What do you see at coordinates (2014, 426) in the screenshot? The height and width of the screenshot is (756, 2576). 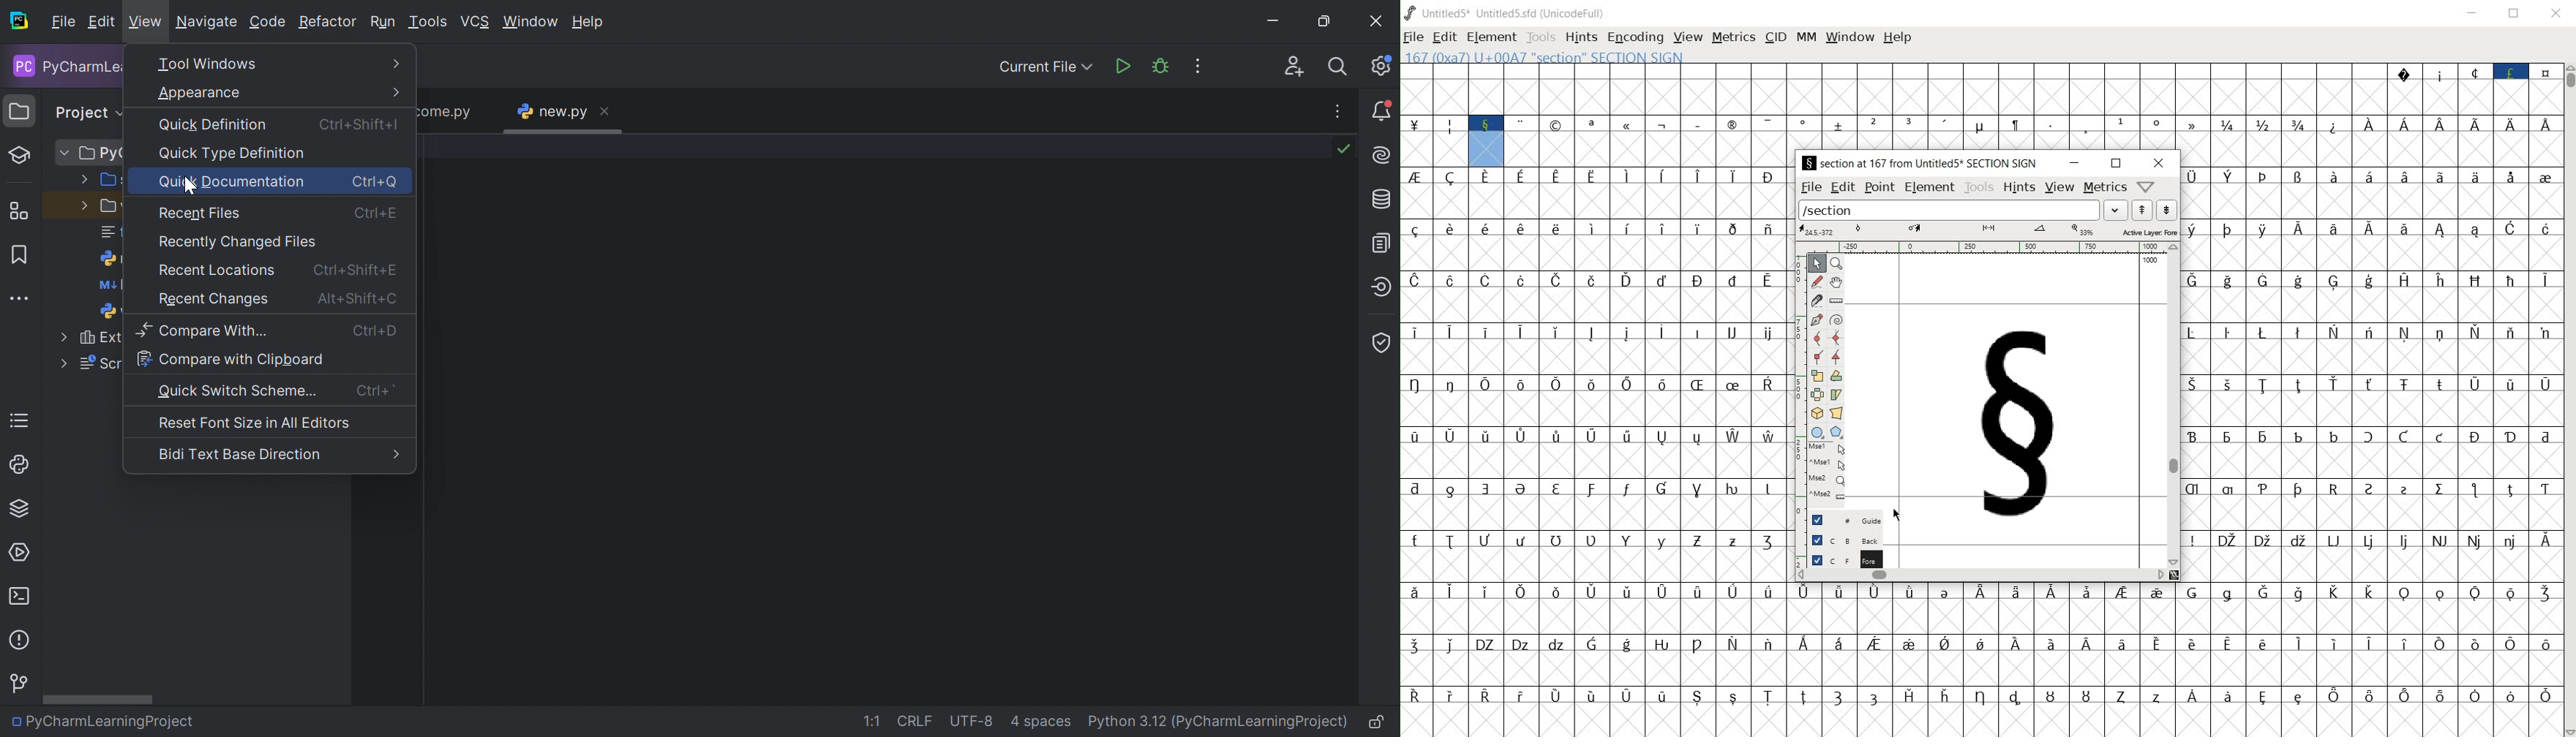 I see `Section glyph adding` at bounding box center [2014, 426].